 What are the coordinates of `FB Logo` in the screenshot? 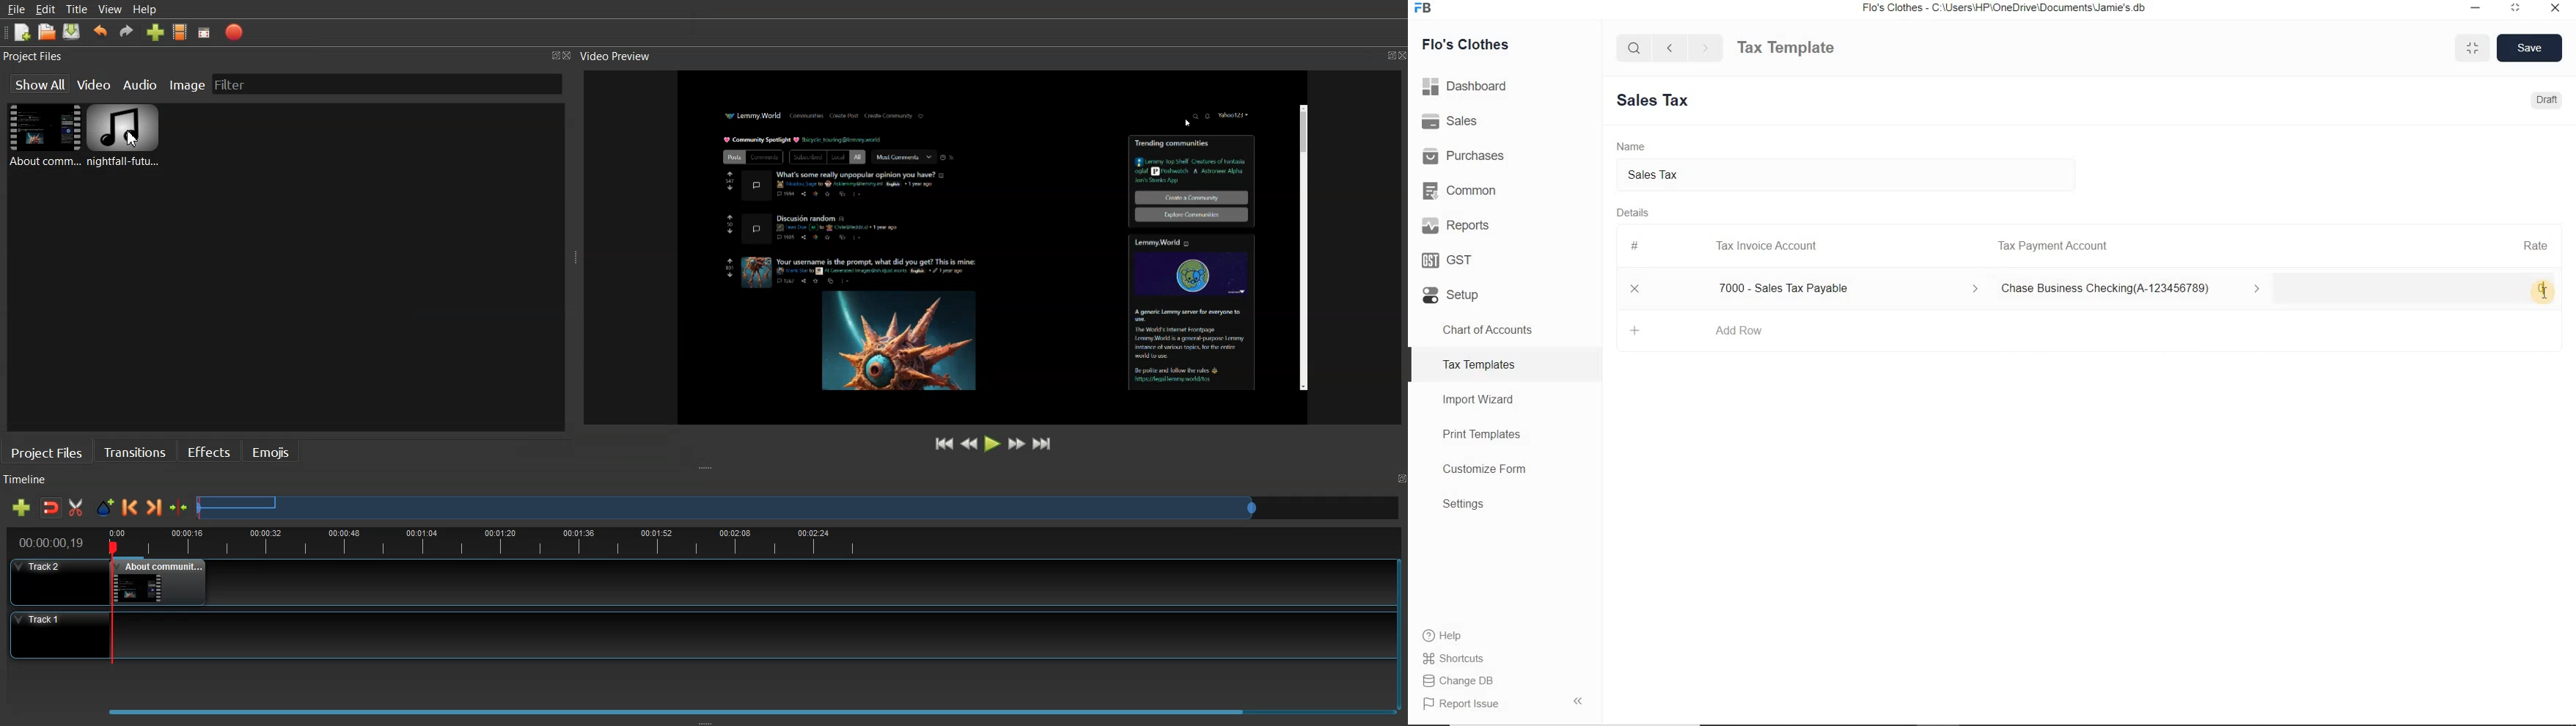 It's located at (1422, 8).